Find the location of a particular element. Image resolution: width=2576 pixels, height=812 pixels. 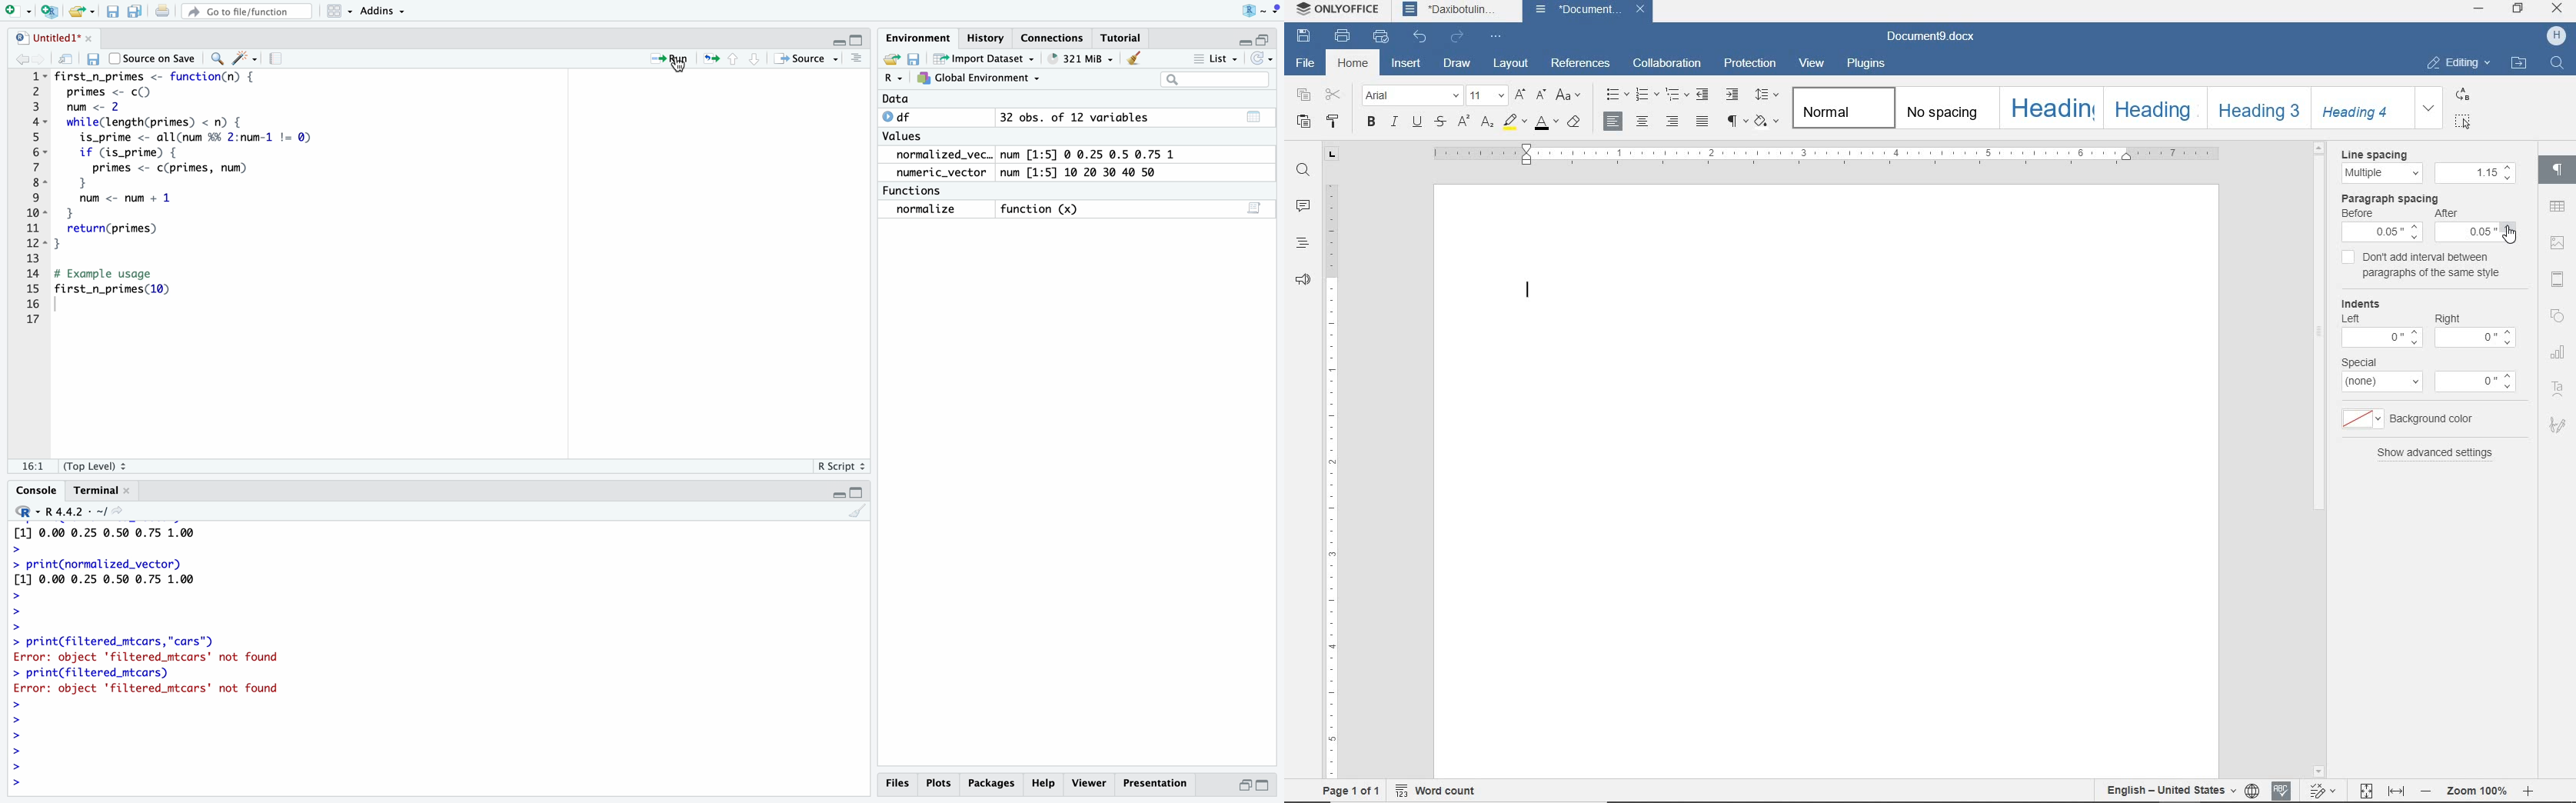

page 1 of 1 is located at coordinates (1350, 791).